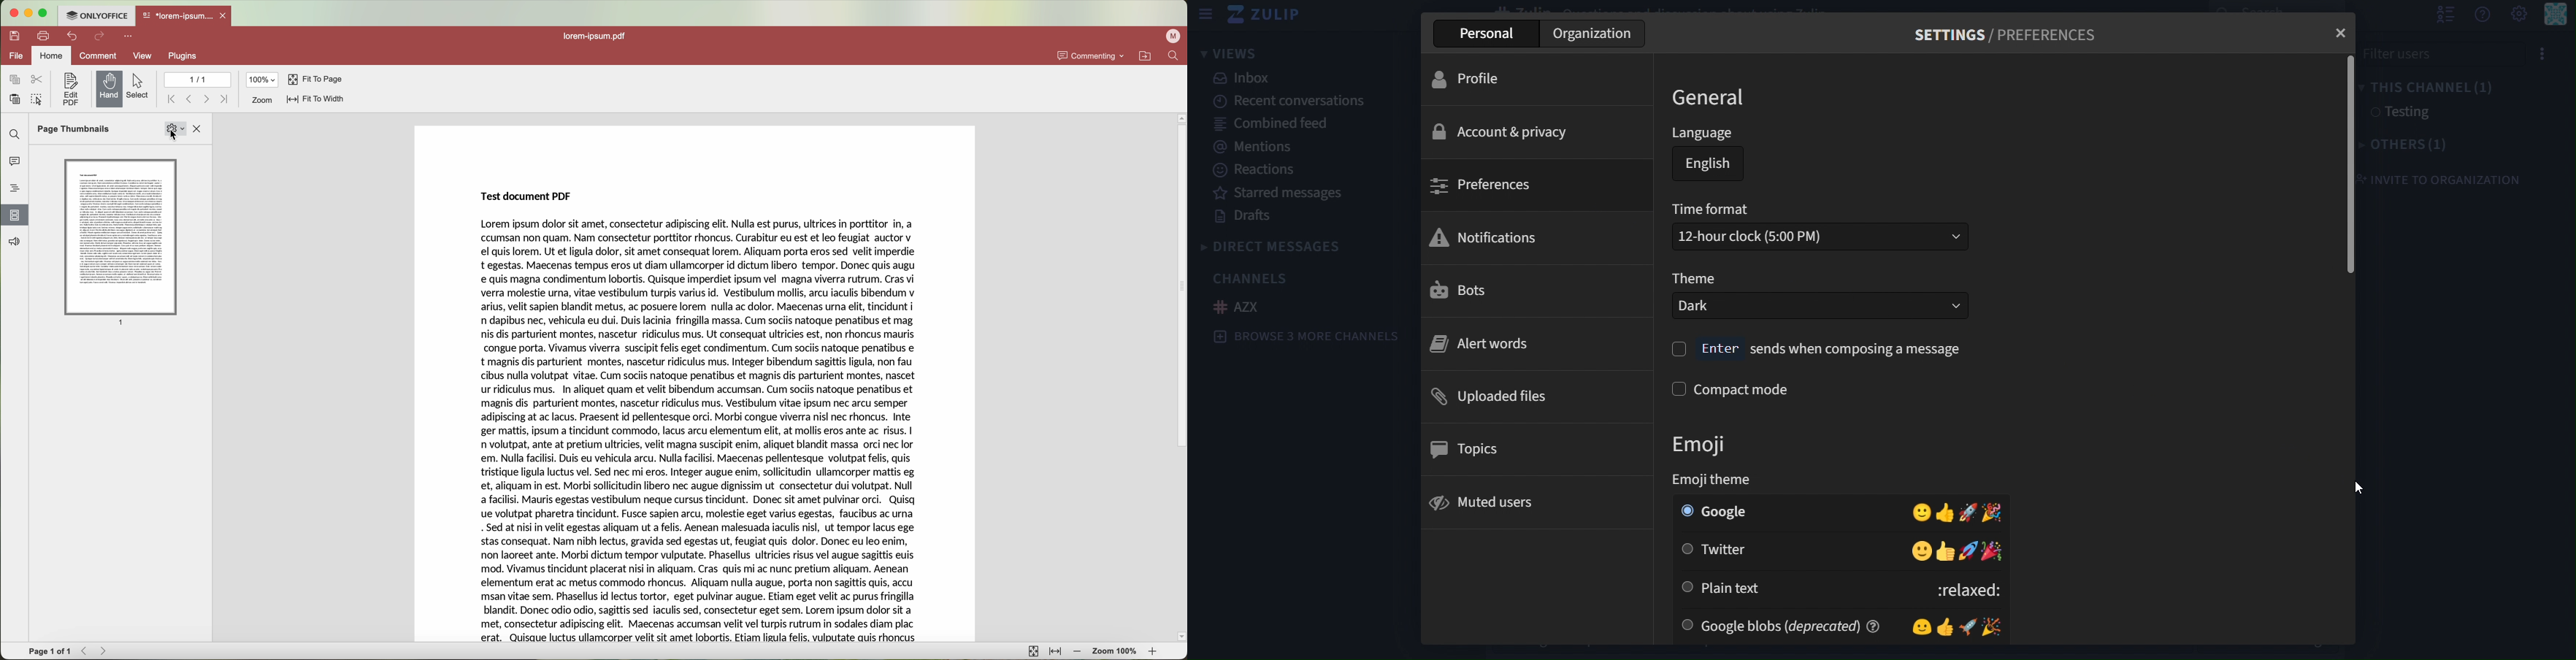 This screenshot has height=672, width=2576. What do you see at coordinates (1474, 445) in the screenshot?
I see `topics` at bounding box center [1474, 445].